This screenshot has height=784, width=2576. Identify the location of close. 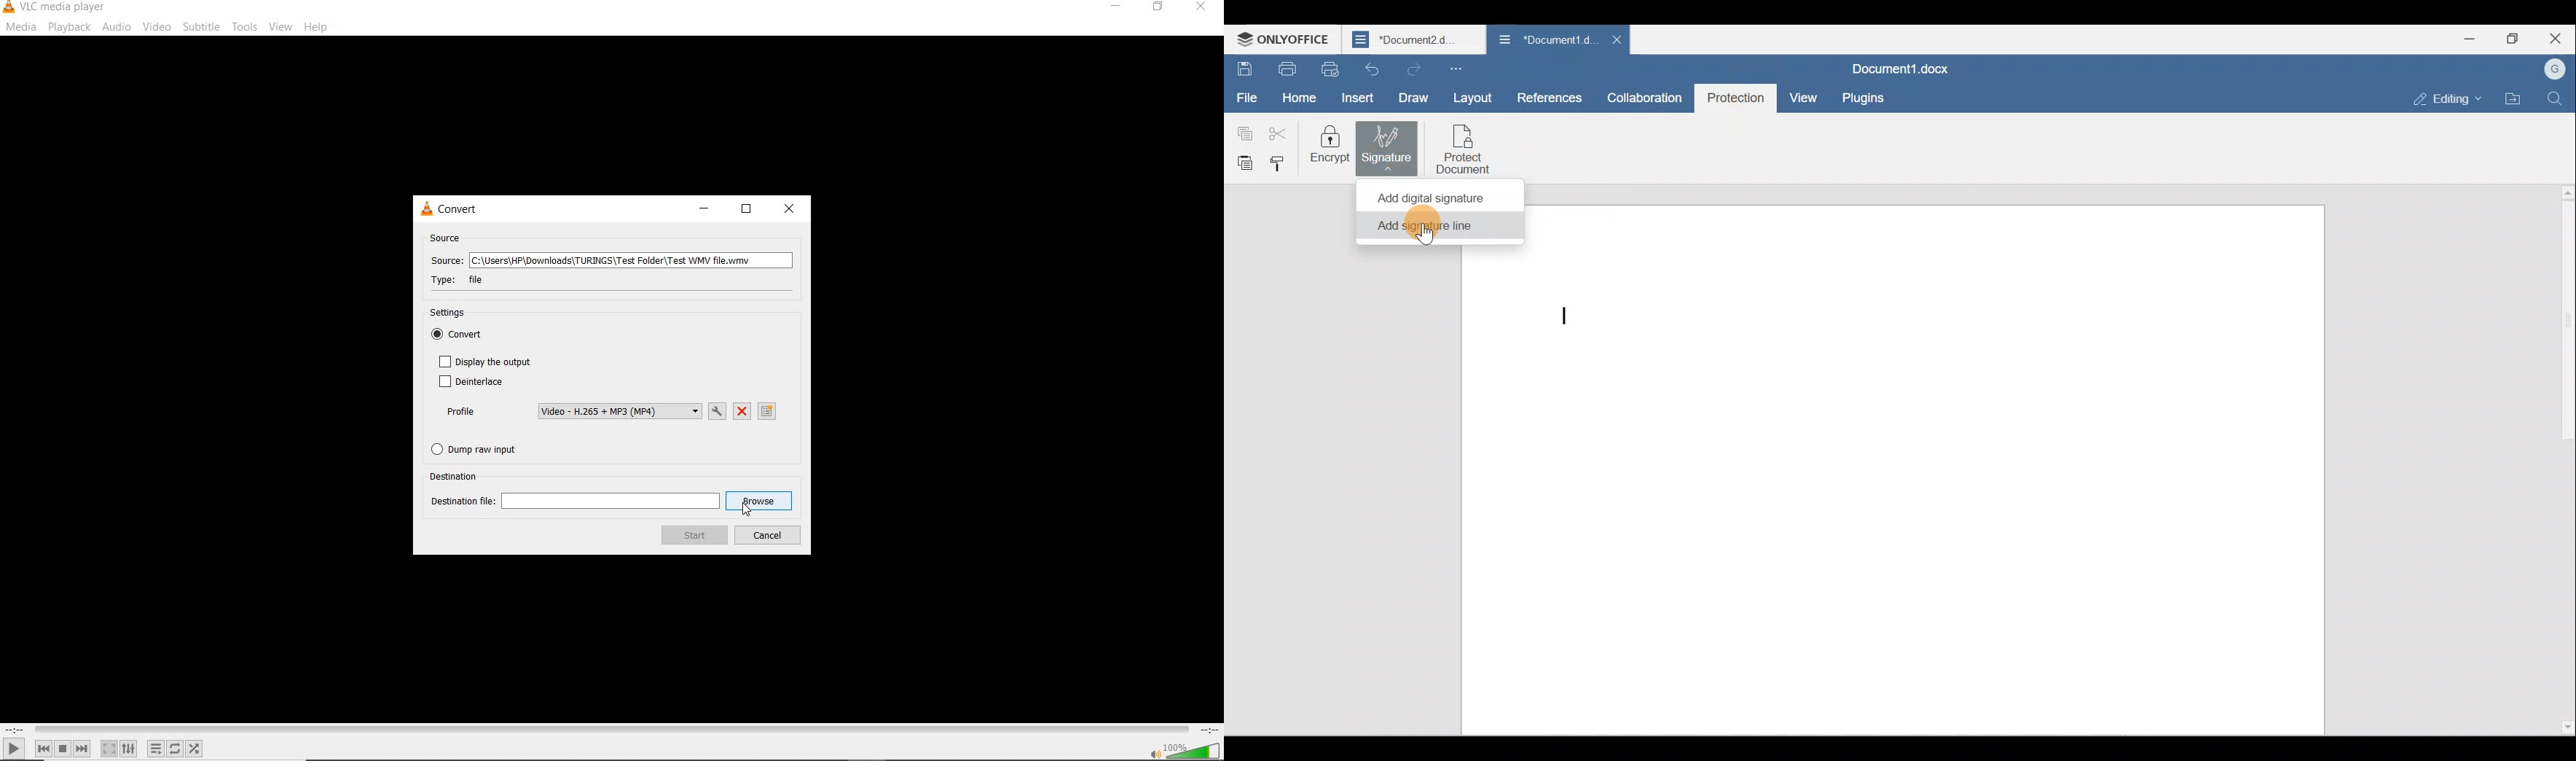
(1199, 9).